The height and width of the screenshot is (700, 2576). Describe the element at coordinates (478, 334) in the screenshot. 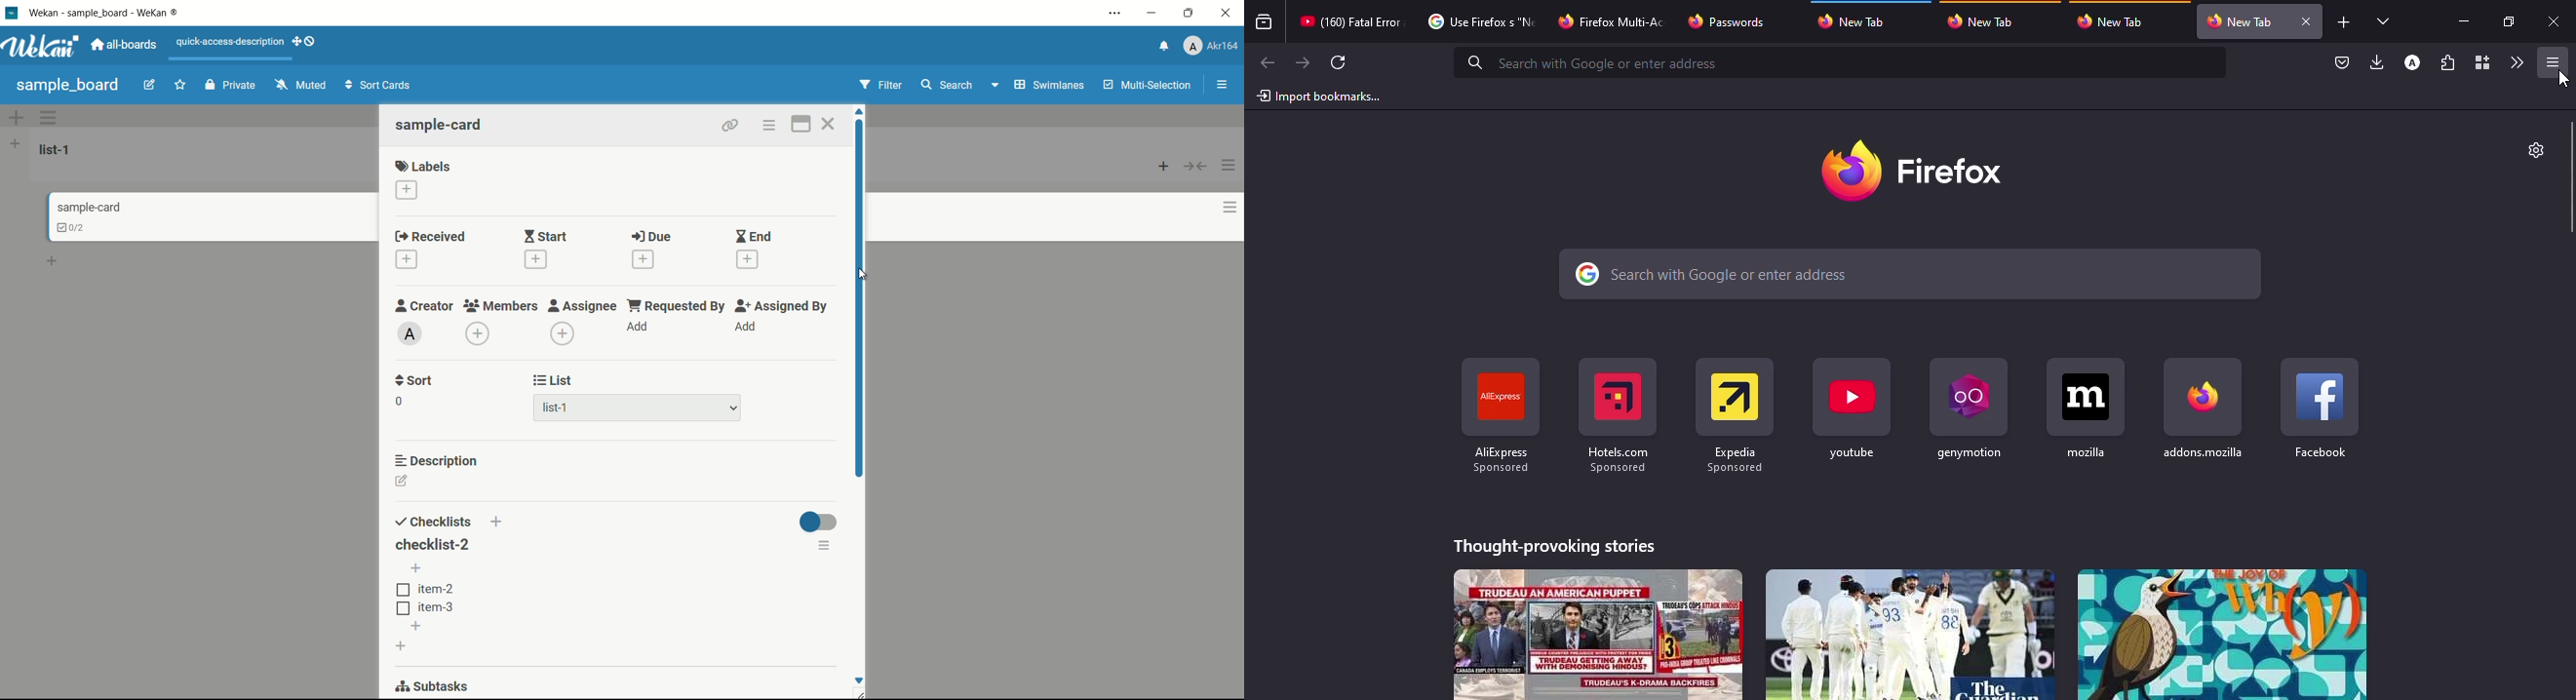

I see `add member` at that location.